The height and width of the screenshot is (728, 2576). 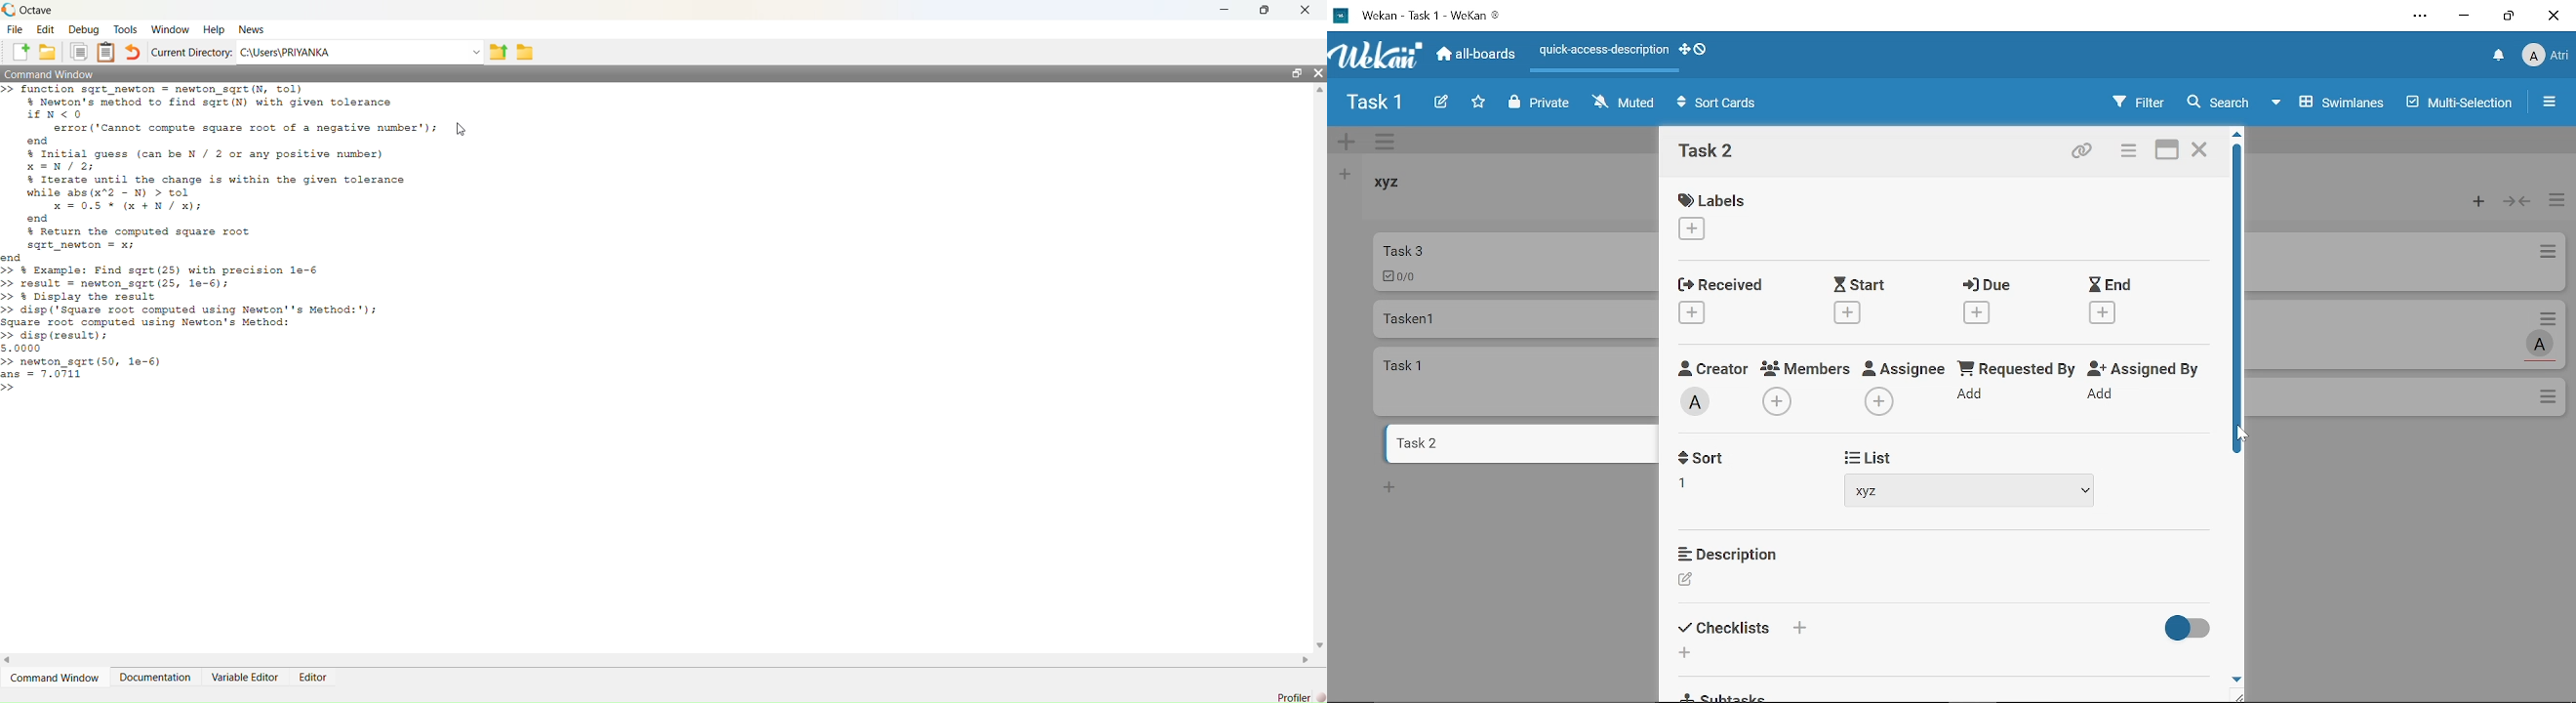 I want to click on cursor, so click(x=2243, y=435).